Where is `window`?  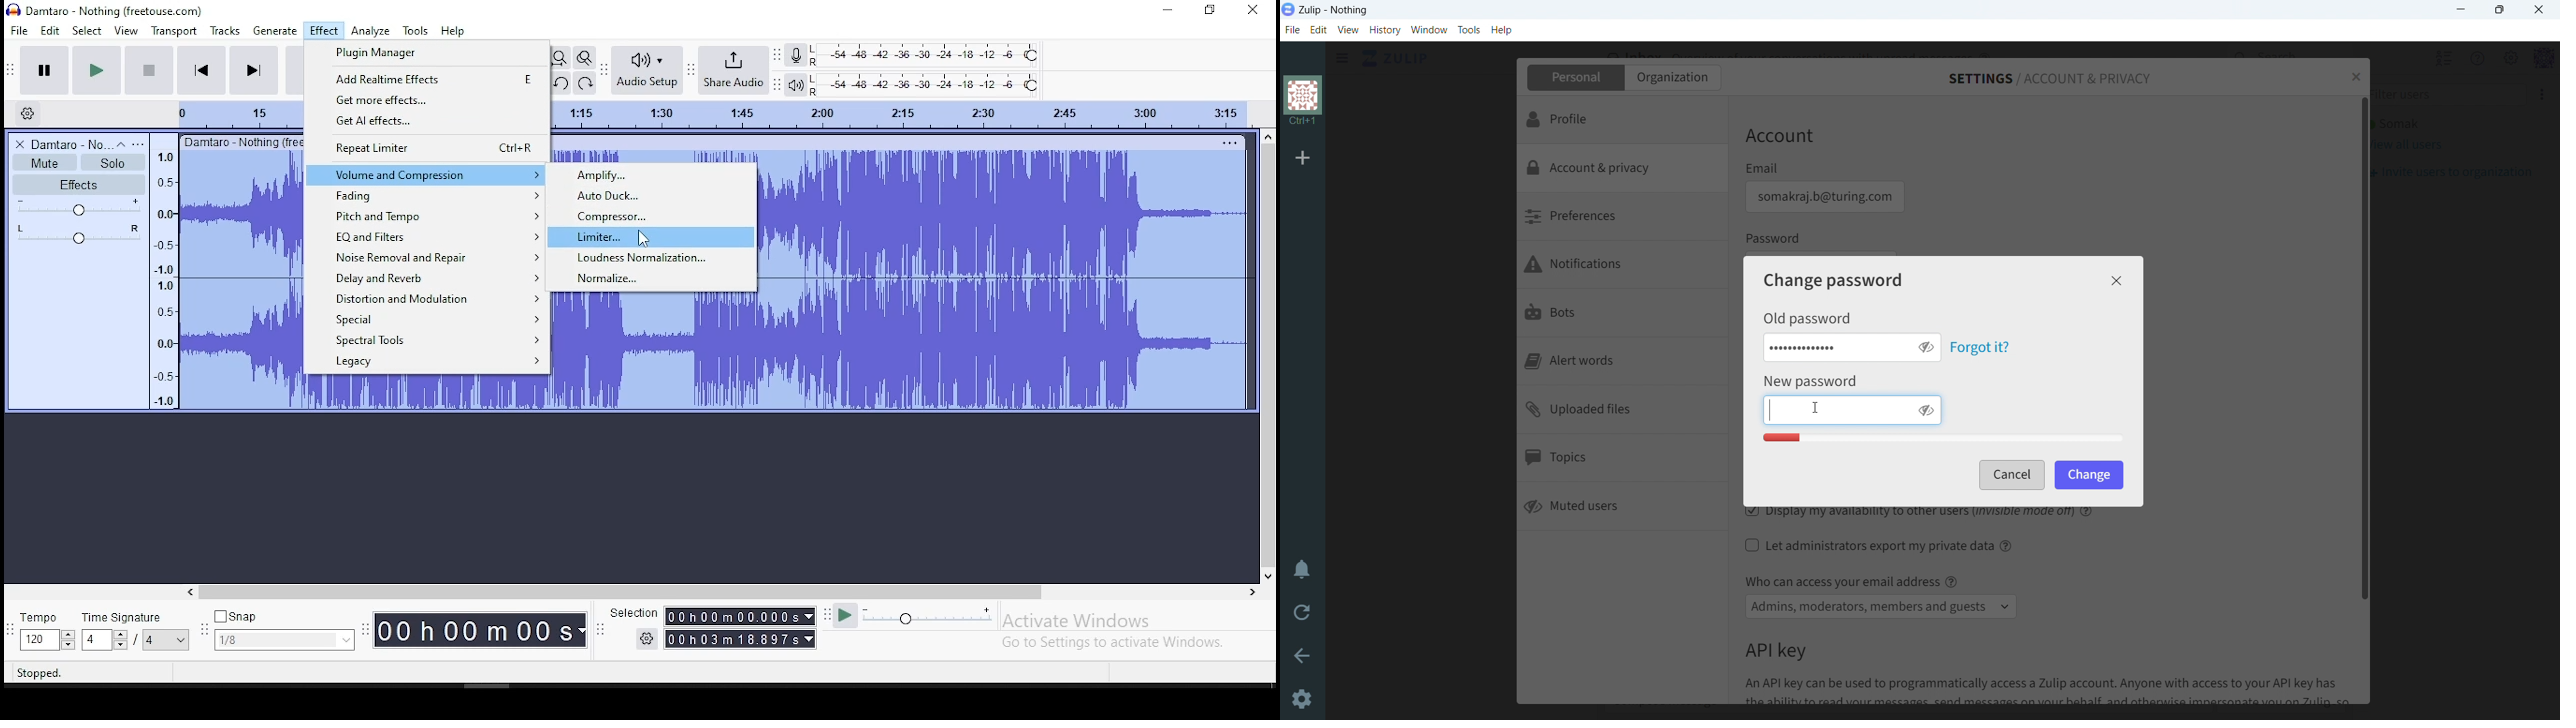
window is located at coordinates (1430, 30).